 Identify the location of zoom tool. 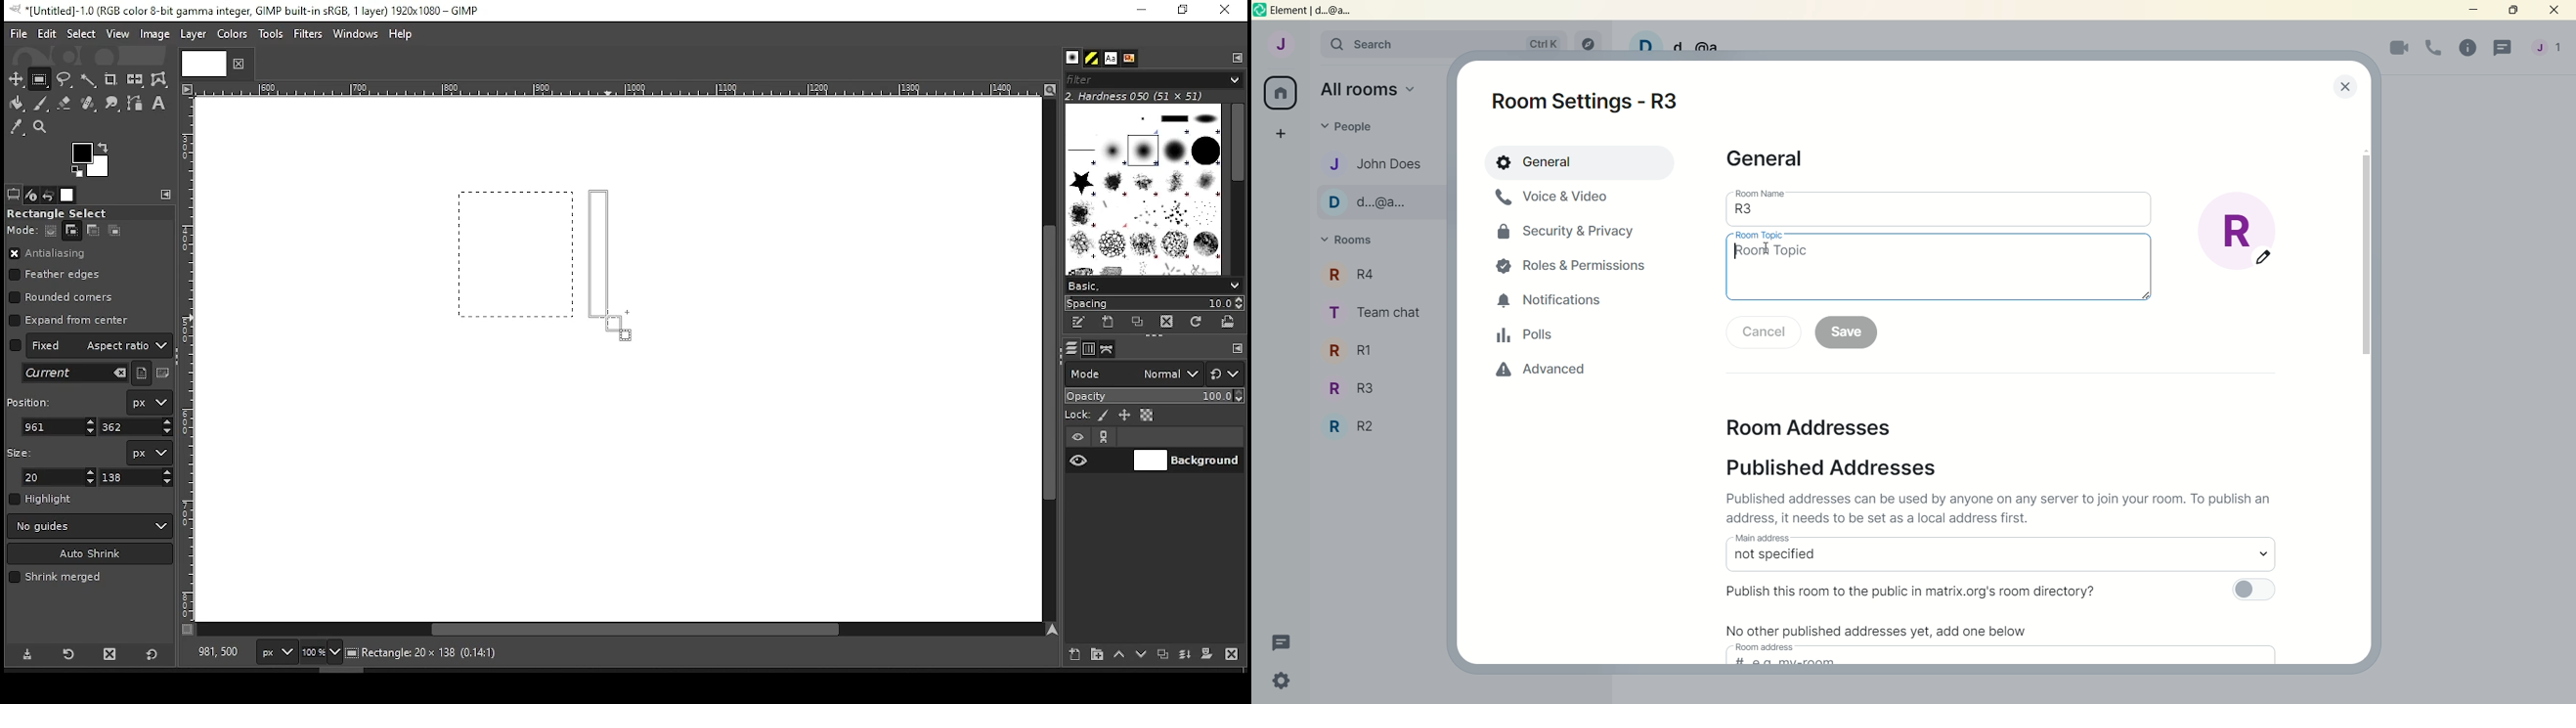
(41, 128).